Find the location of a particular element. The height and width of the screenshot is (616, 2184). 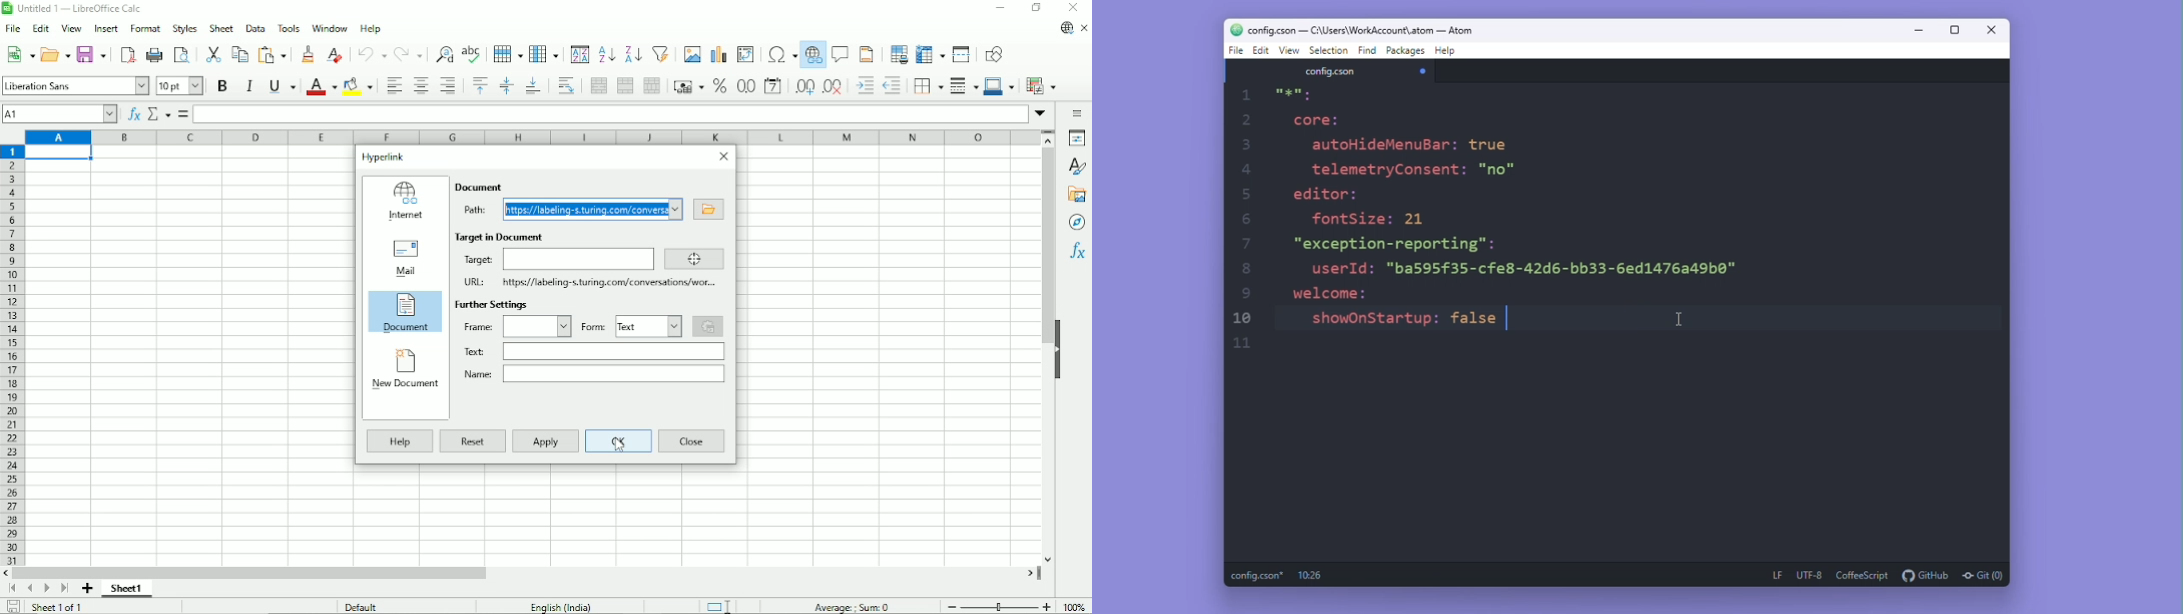

Selection is located at coordinates (1330, 51).